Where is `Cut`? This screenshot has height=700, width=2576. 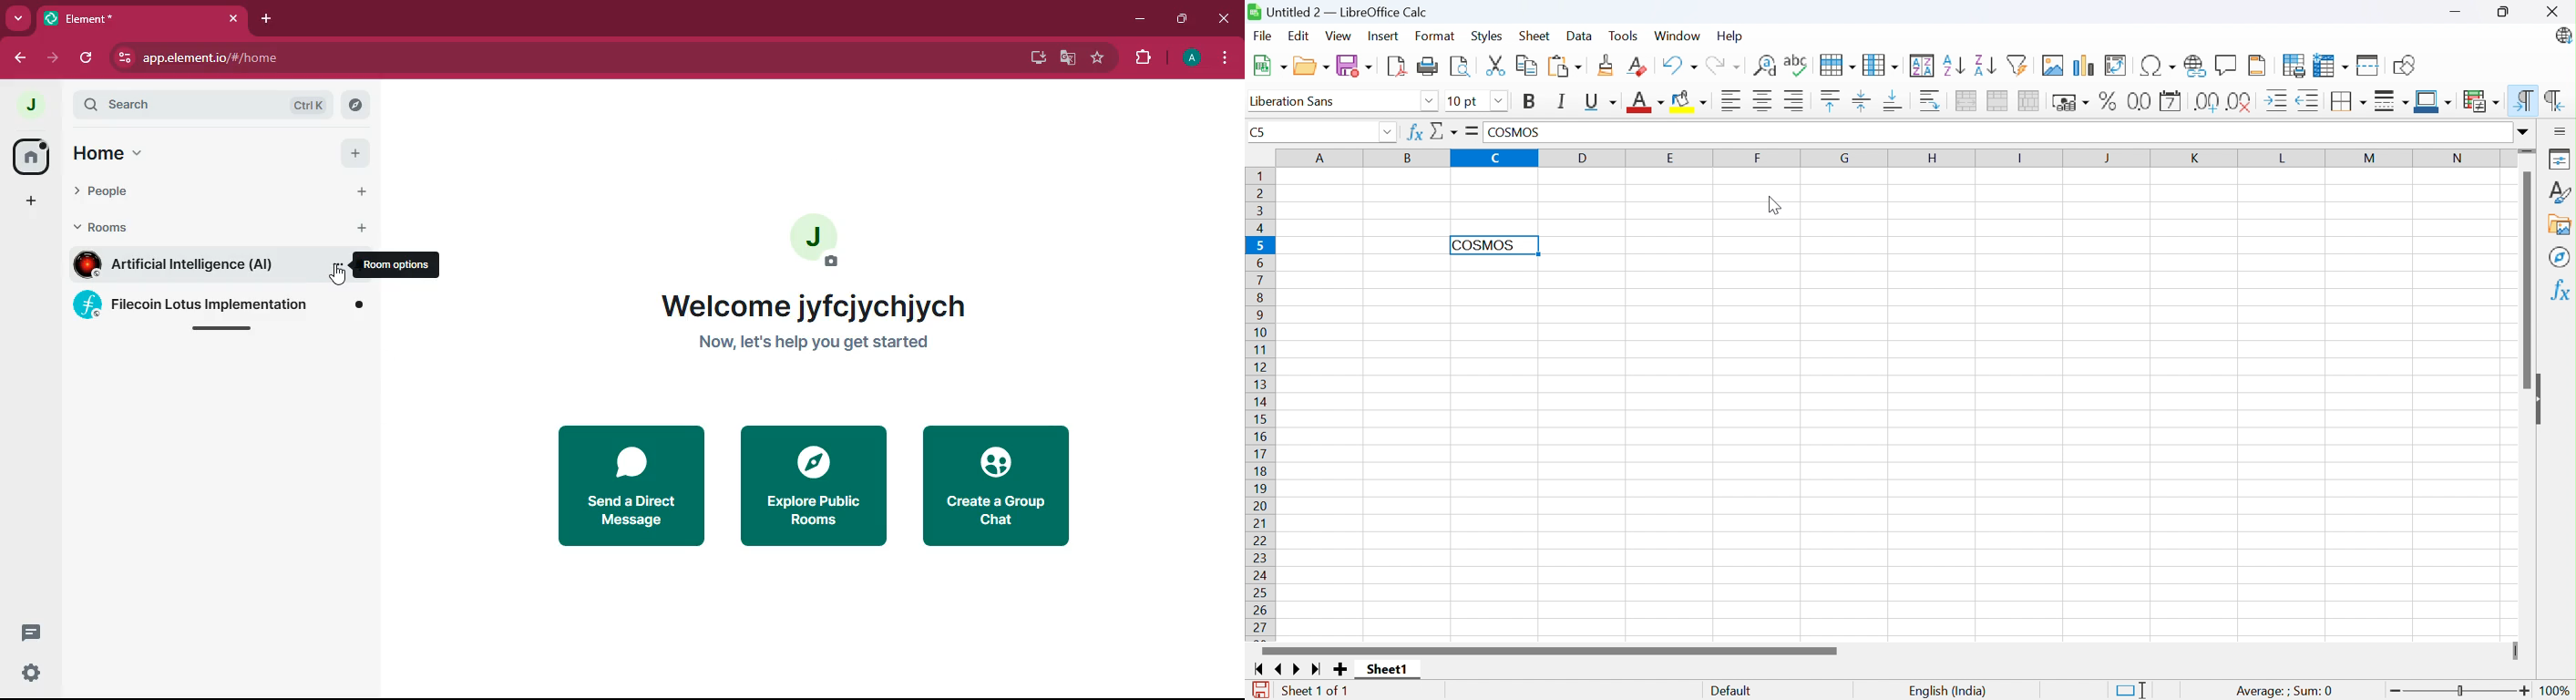
Cut is located at coordinates (1498, 64).